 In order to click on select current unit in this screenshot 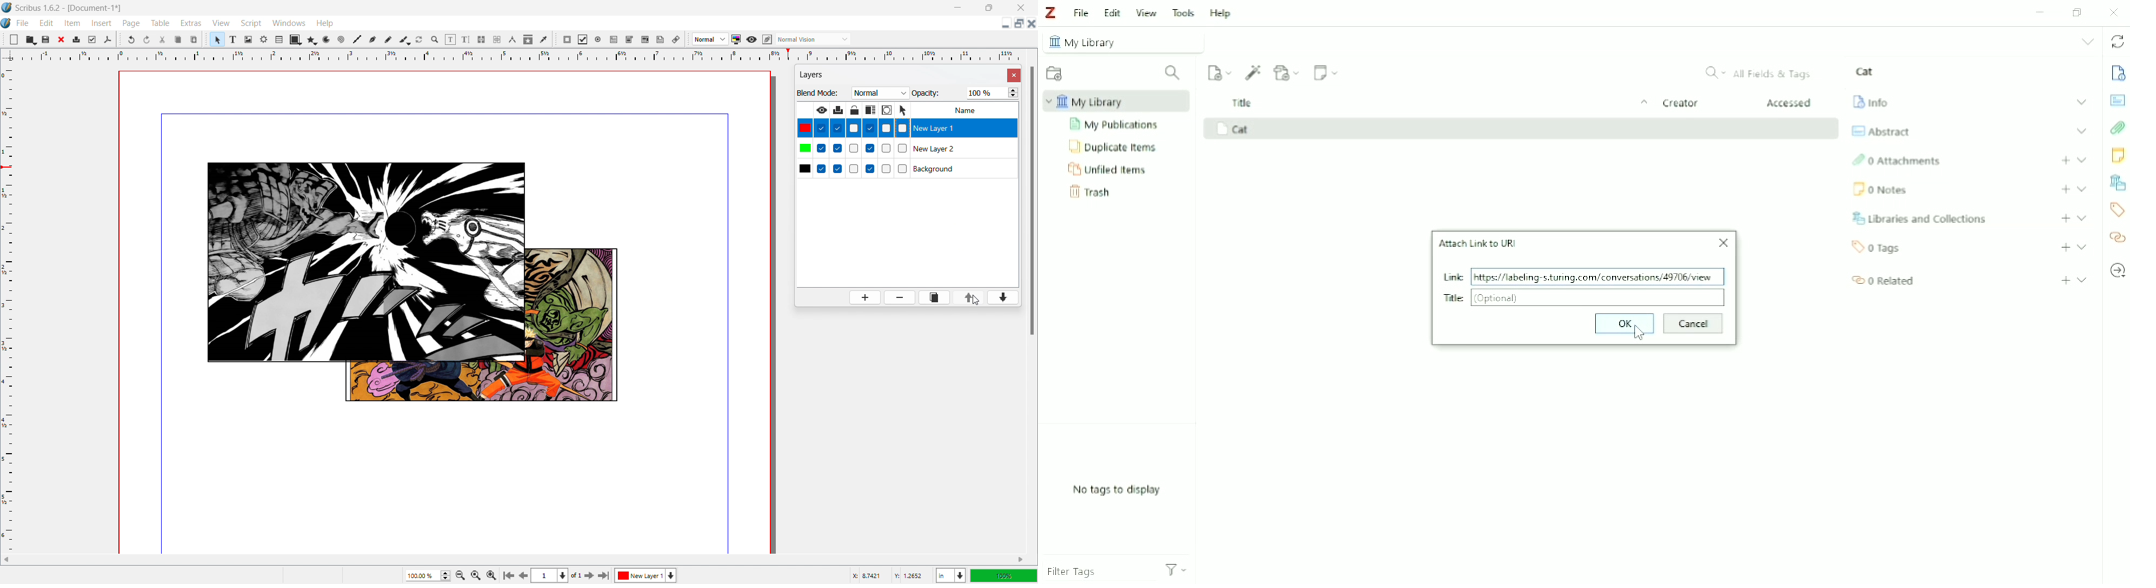, I will do `click(951, 575)`.